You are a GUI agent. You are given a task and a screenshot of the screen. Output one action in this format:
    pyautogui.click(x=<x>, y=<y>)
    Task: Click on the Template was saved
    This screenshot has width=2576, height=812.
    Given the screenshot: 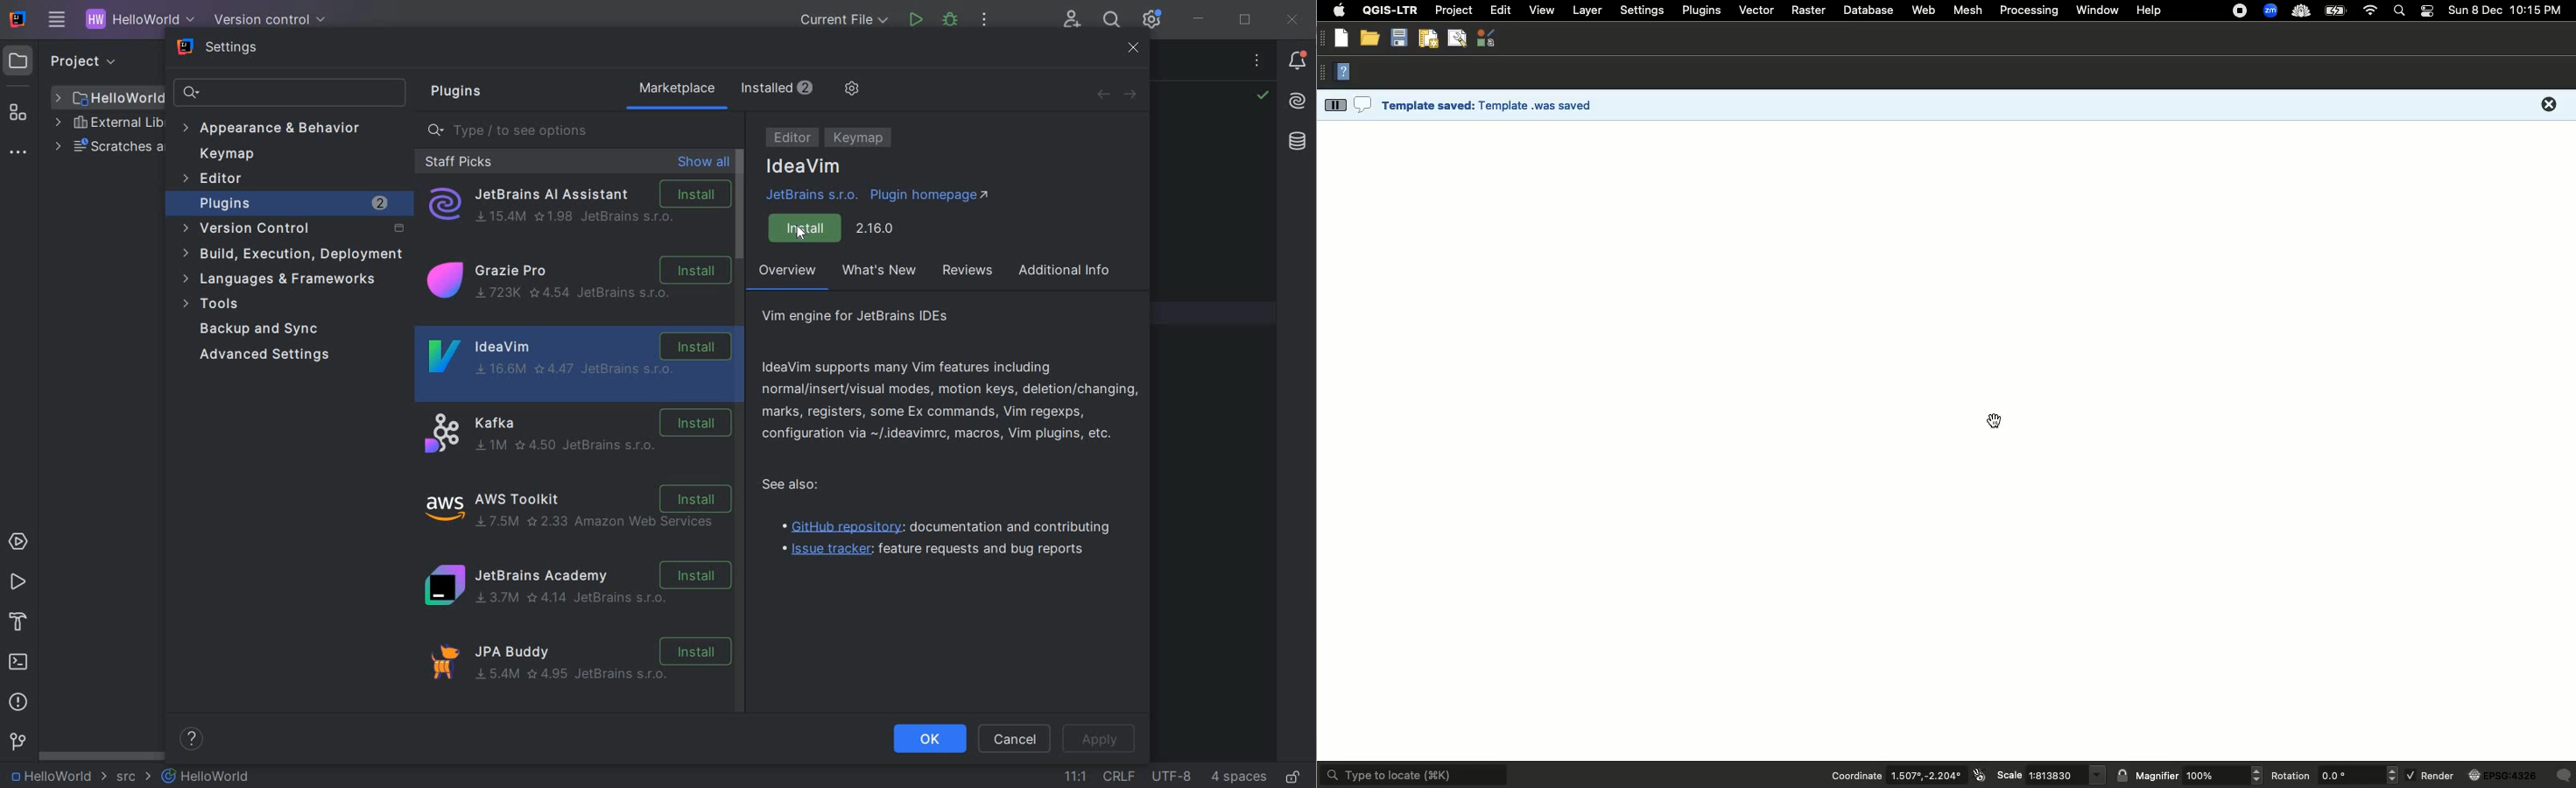 What is the action you would take?
    pyautogui.click(x=1950, y=105)
    